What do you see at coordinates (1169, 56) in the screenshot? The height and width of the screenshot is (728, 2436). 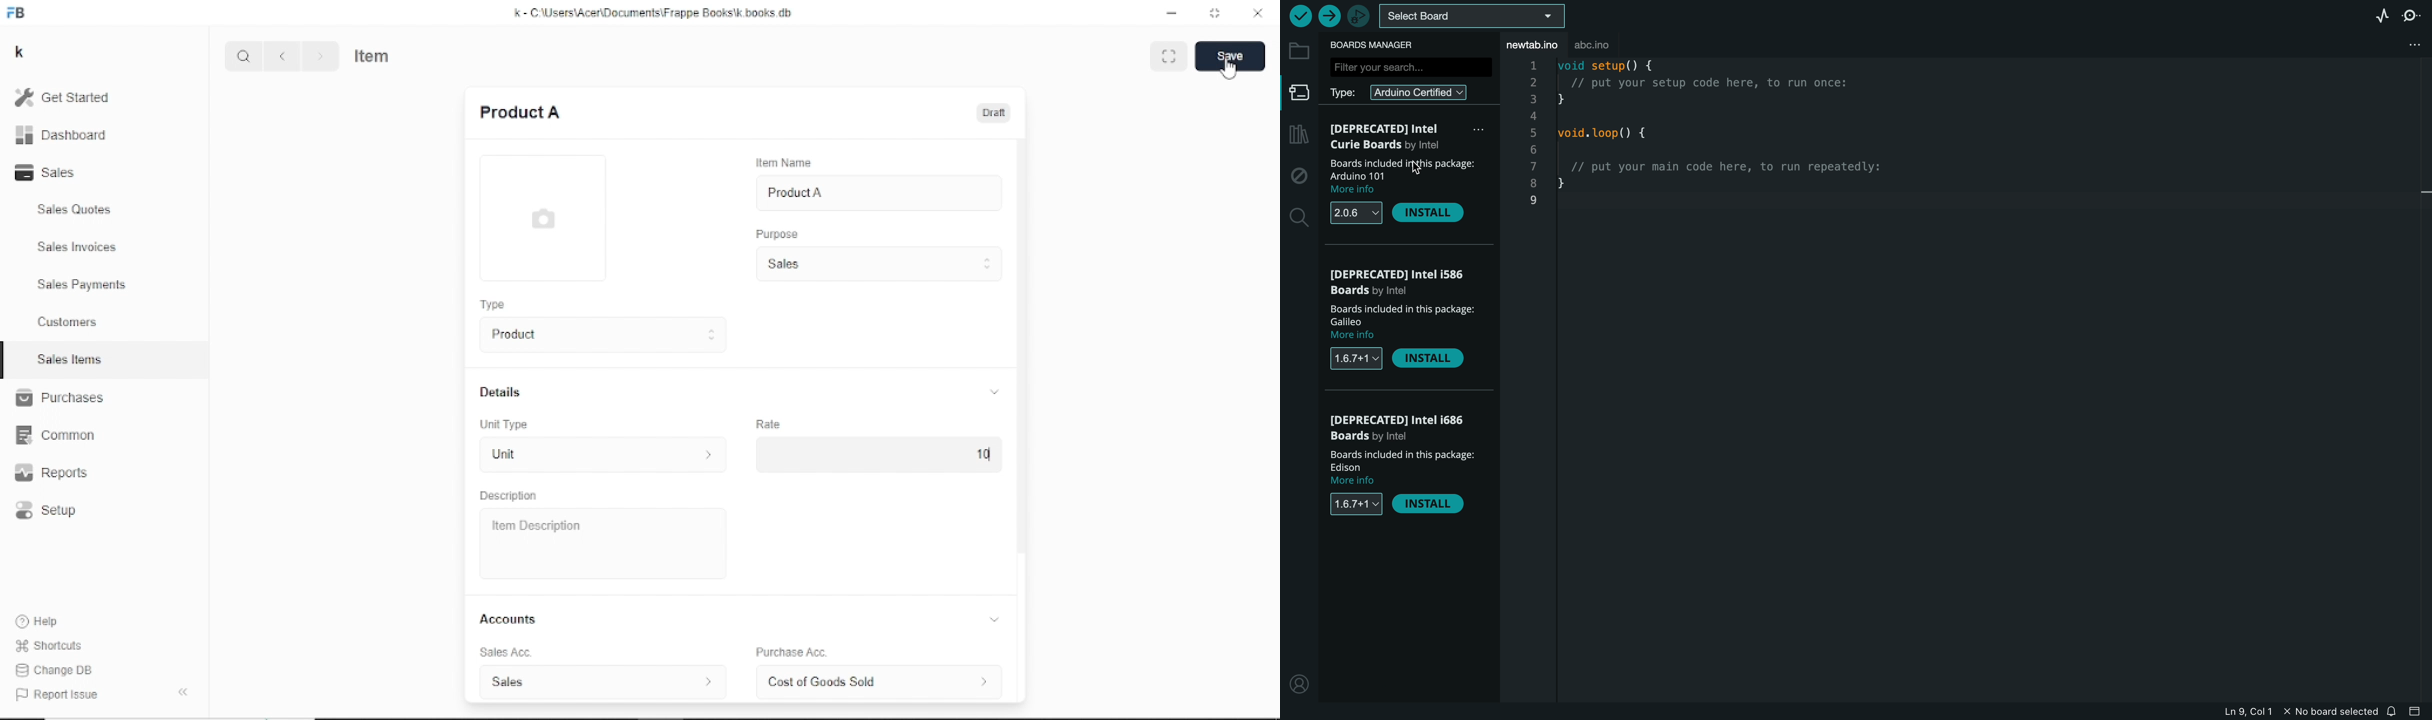 I see `Toggle between form and full width` at bounding box center [1169, 56].